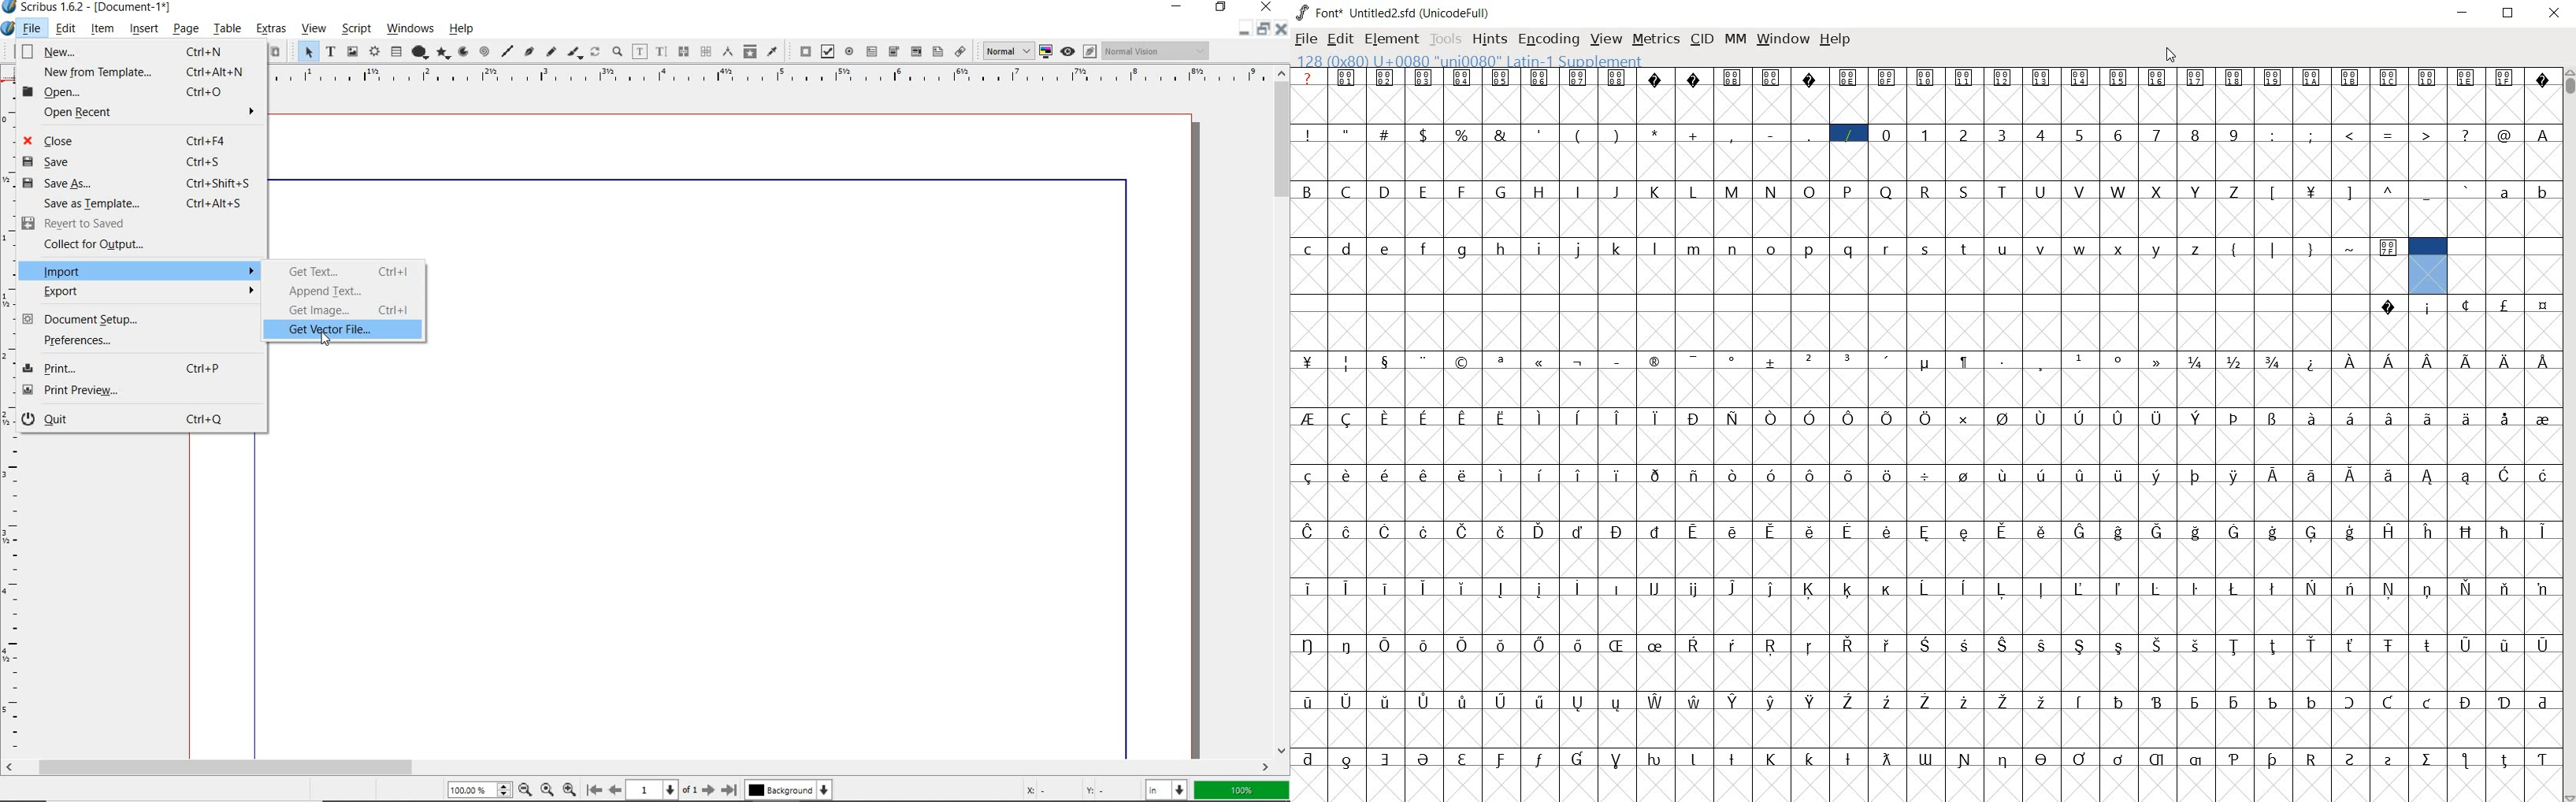  I want to click on Symbol, so click(1540, 589).